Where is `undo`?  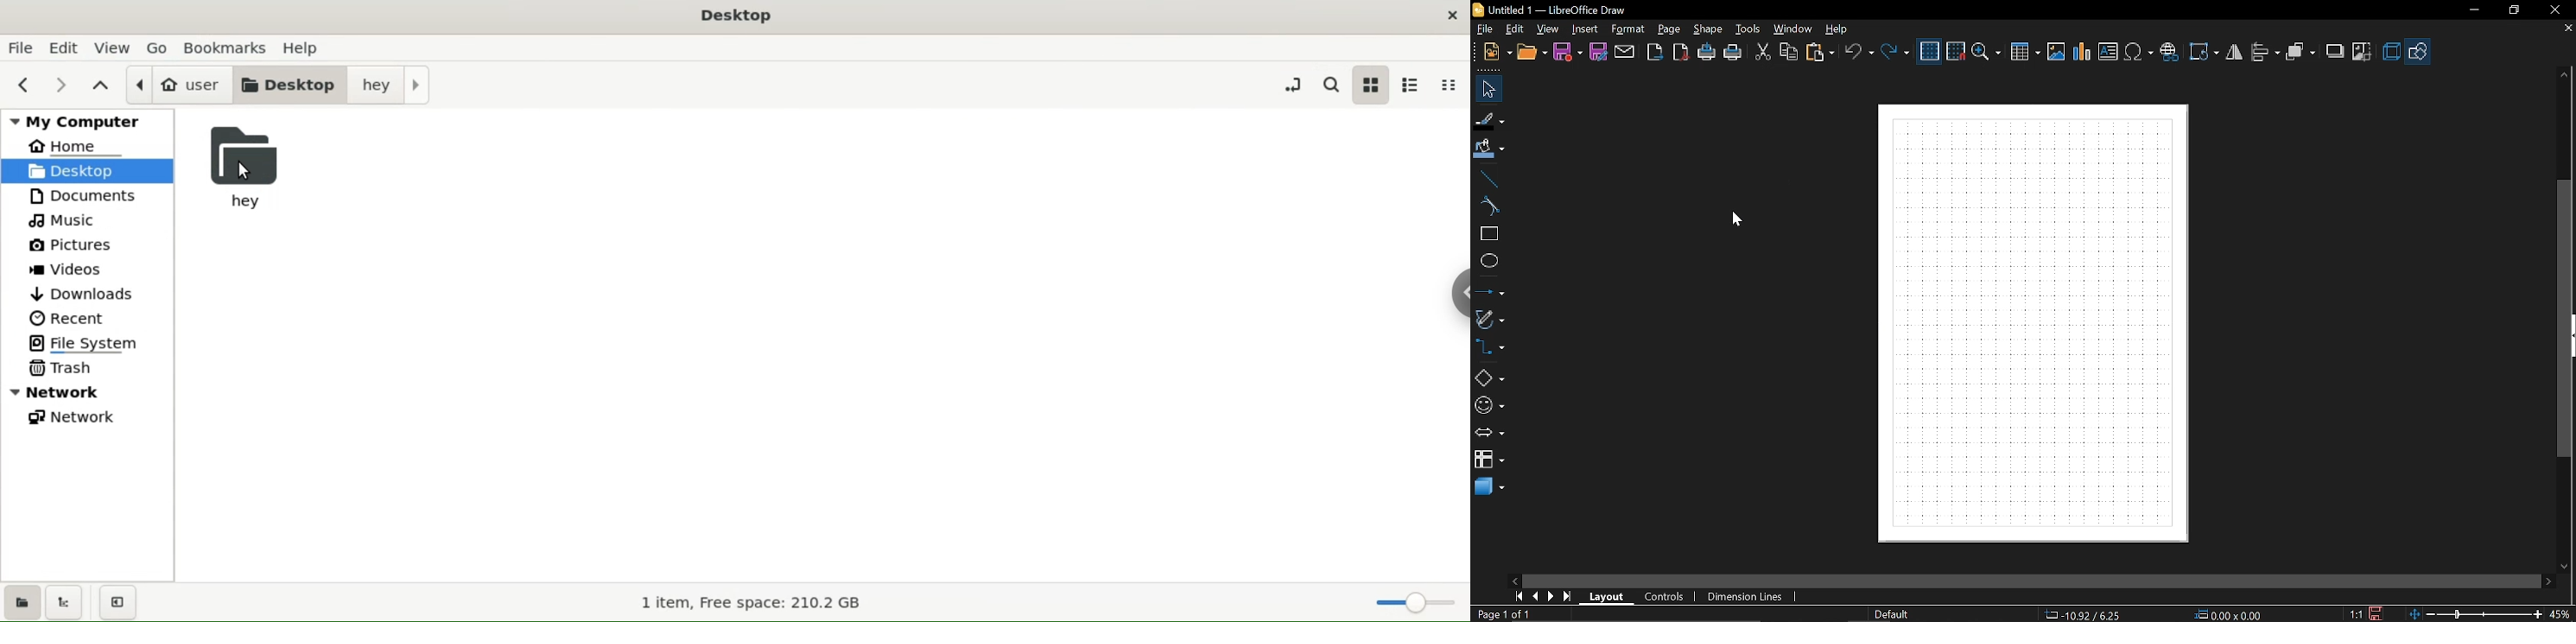 undo is located at coordinates (1859, 51).